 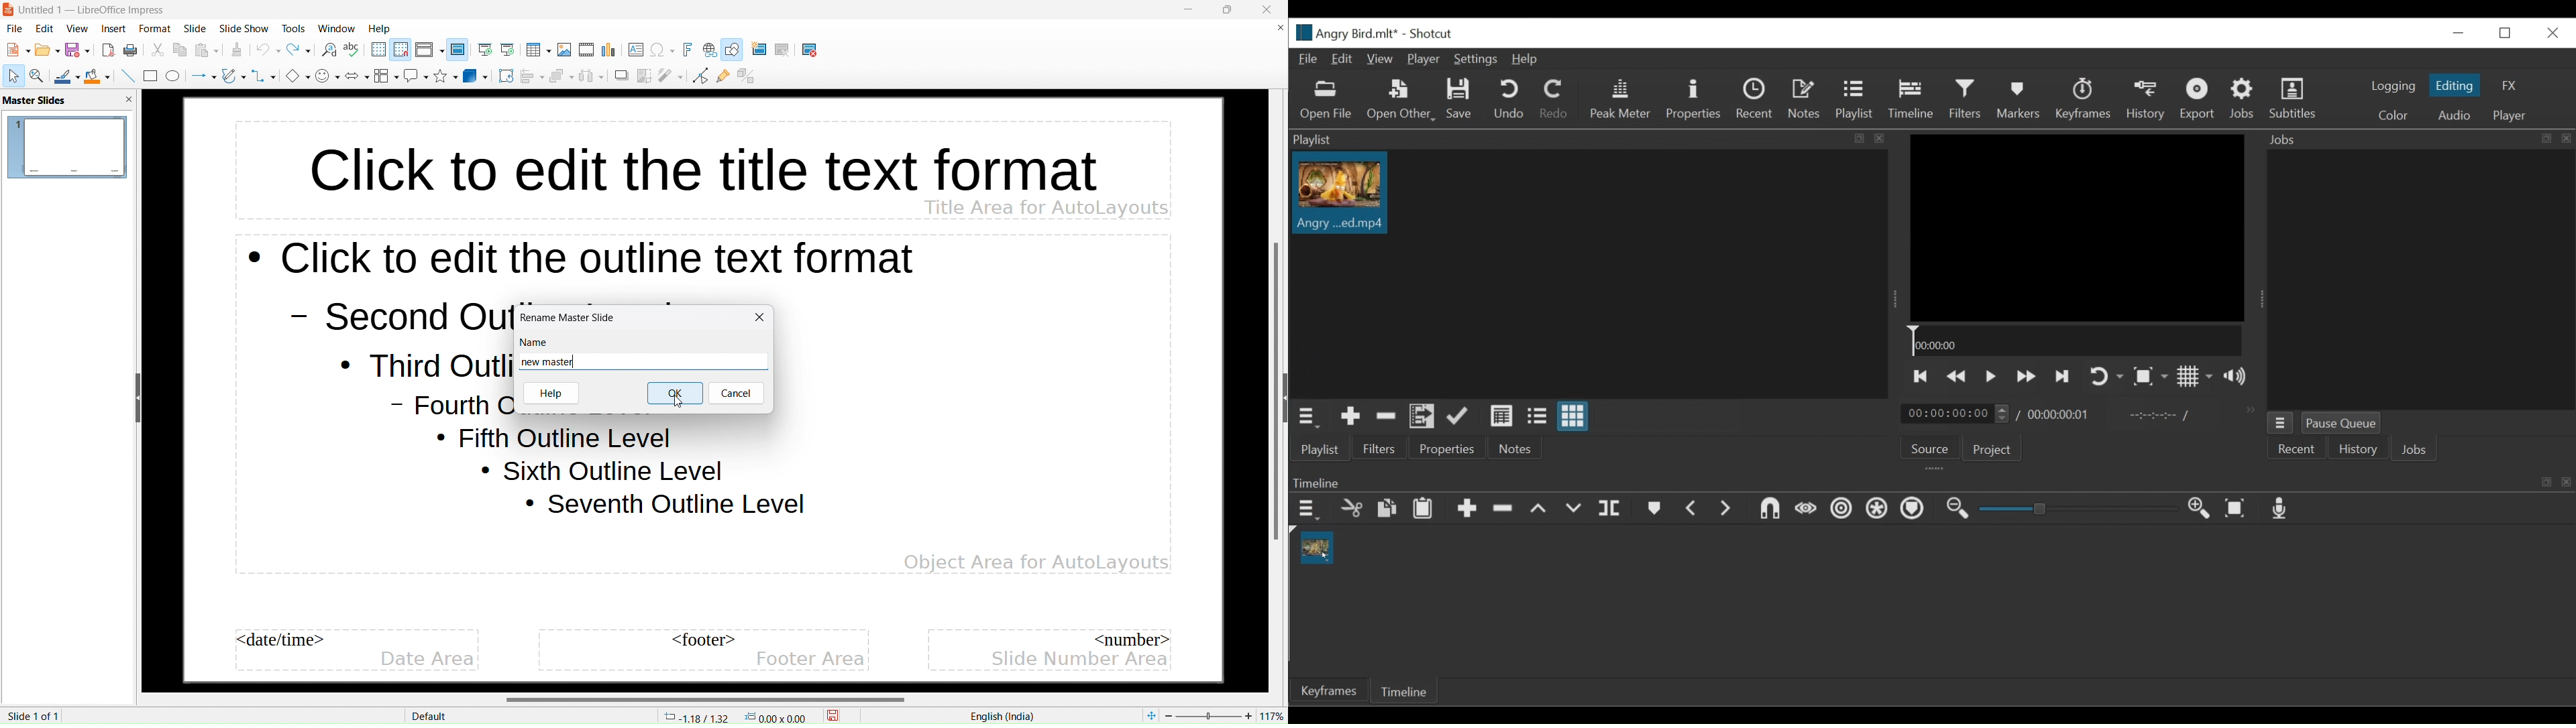 I want to click on horizontal scrollbar, so click(x=706, y=699).